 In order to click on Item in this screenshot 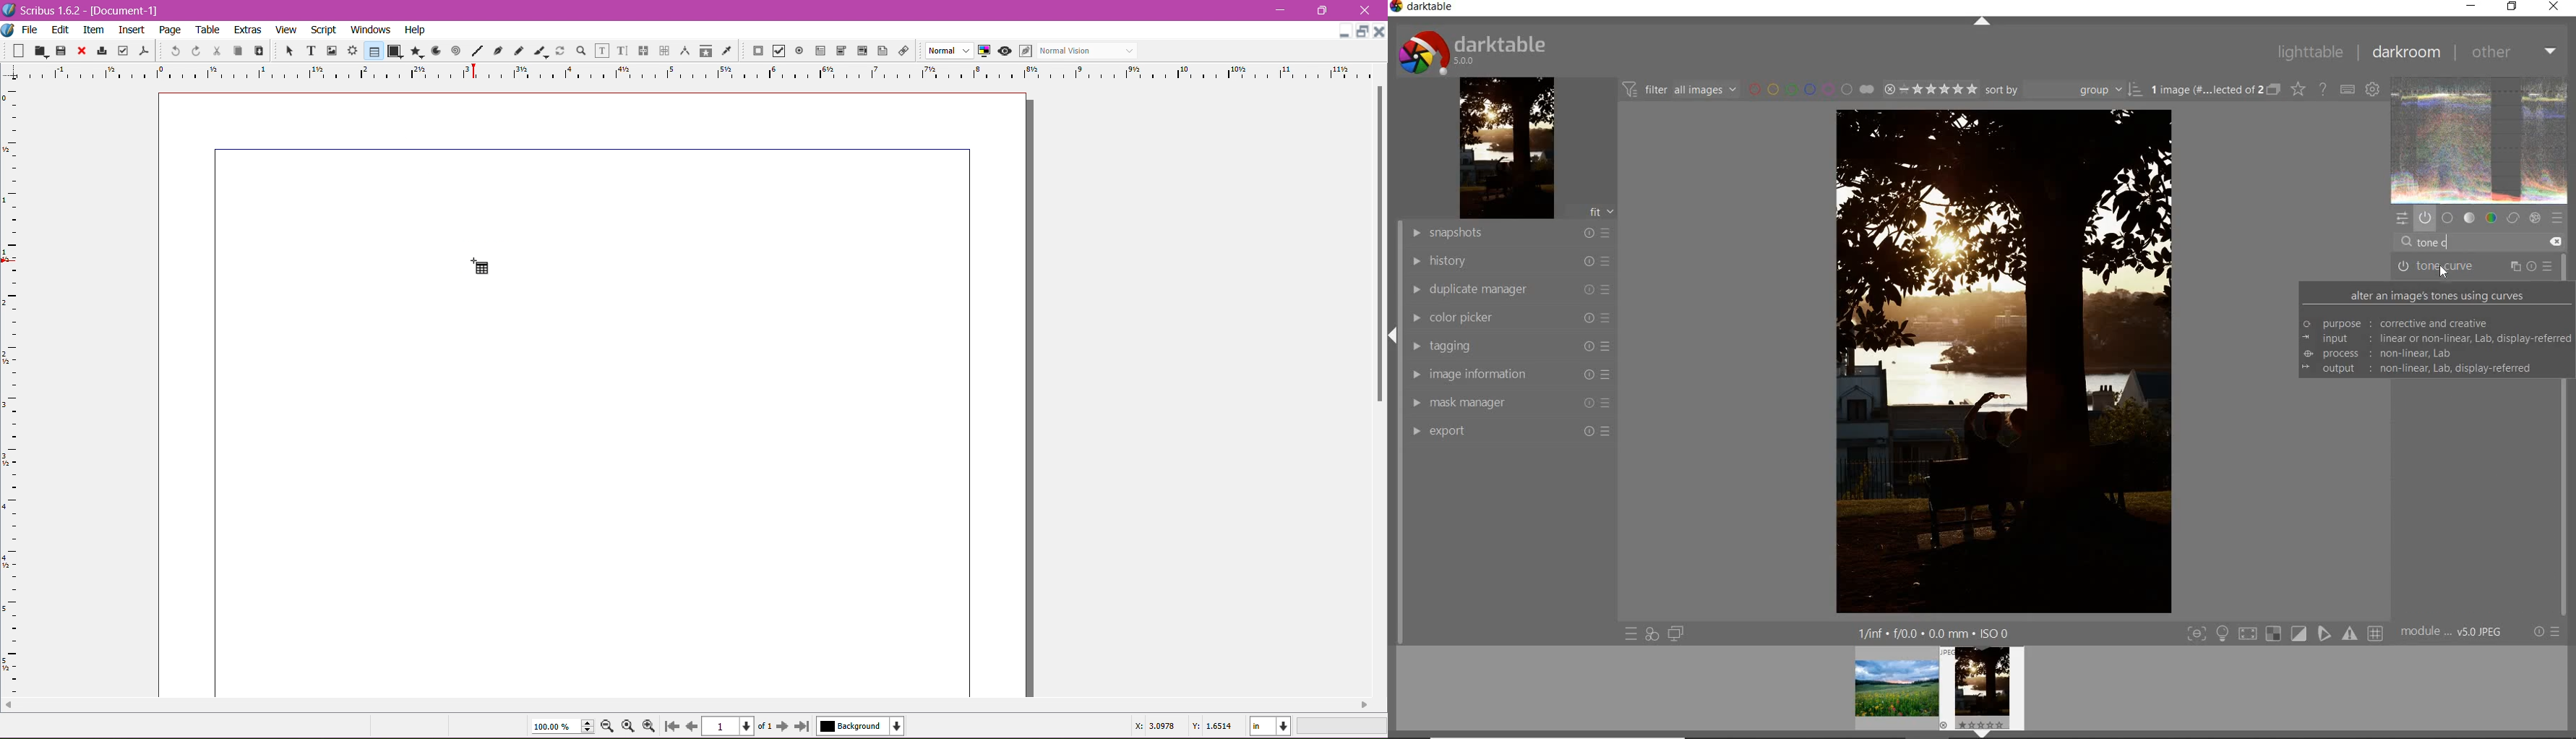, I will do `click(93, 30)`.